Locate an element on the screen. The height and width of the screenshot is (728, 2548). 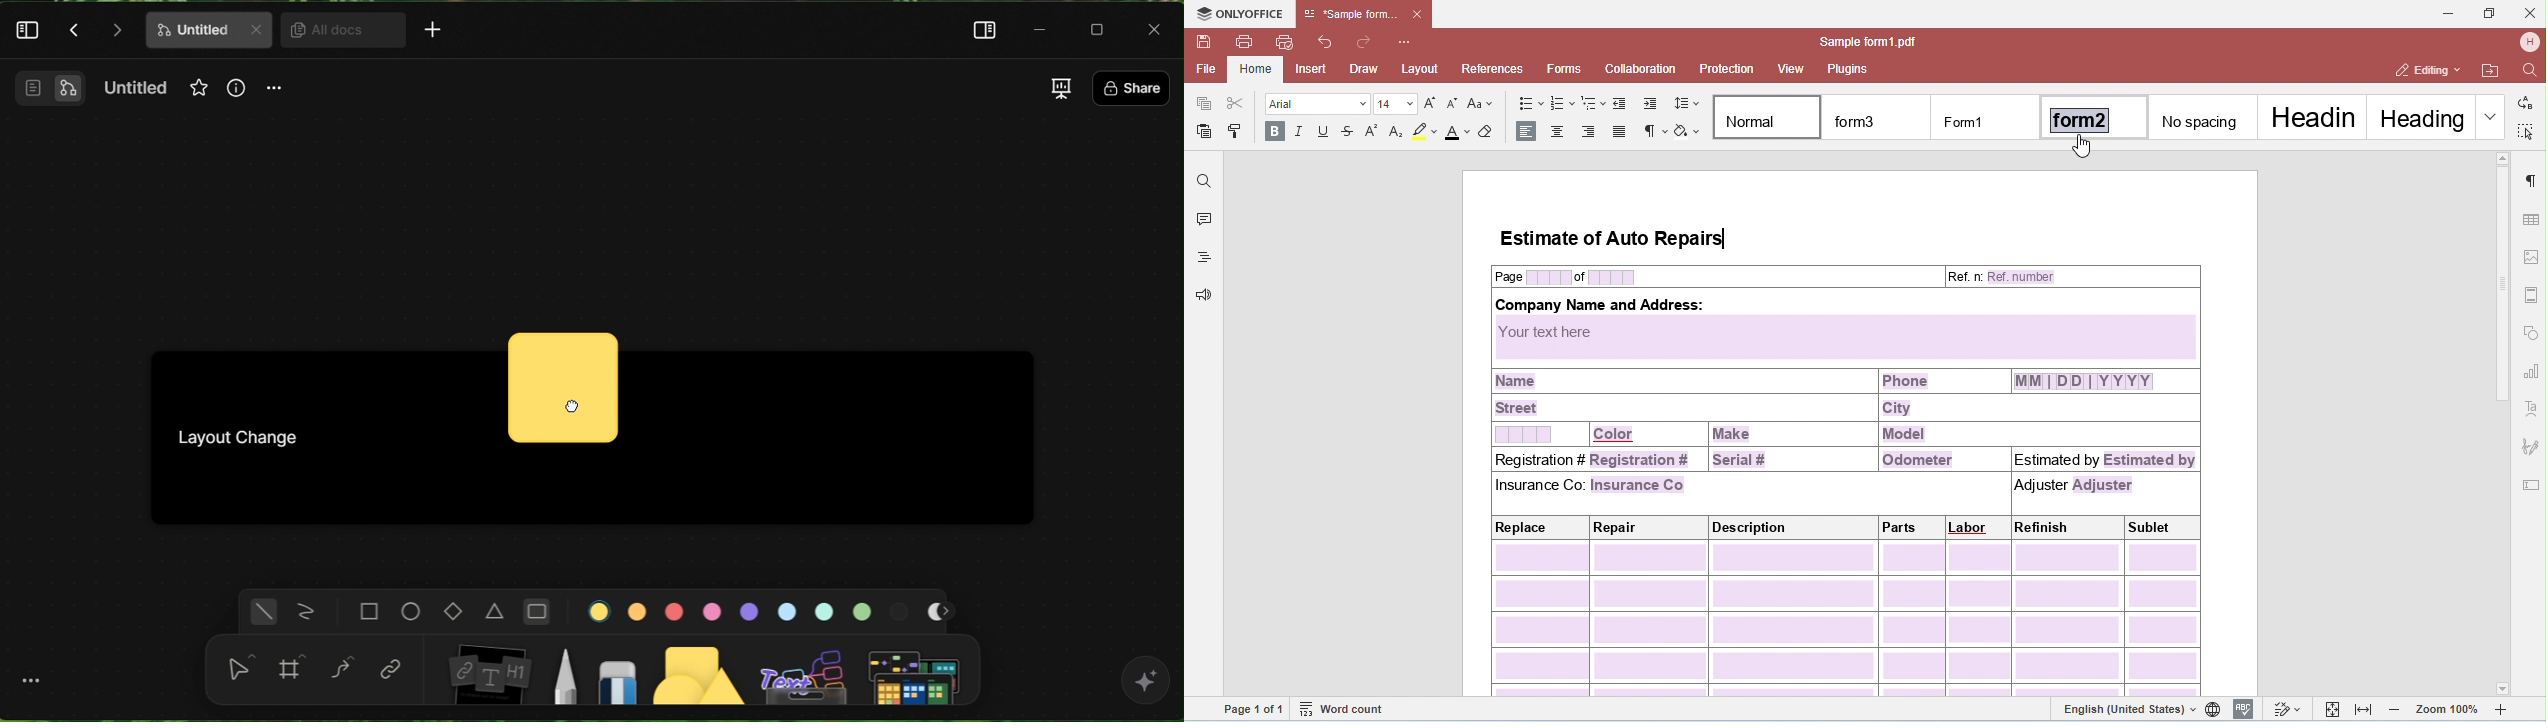
Box is located at coordinates (1102, 29).